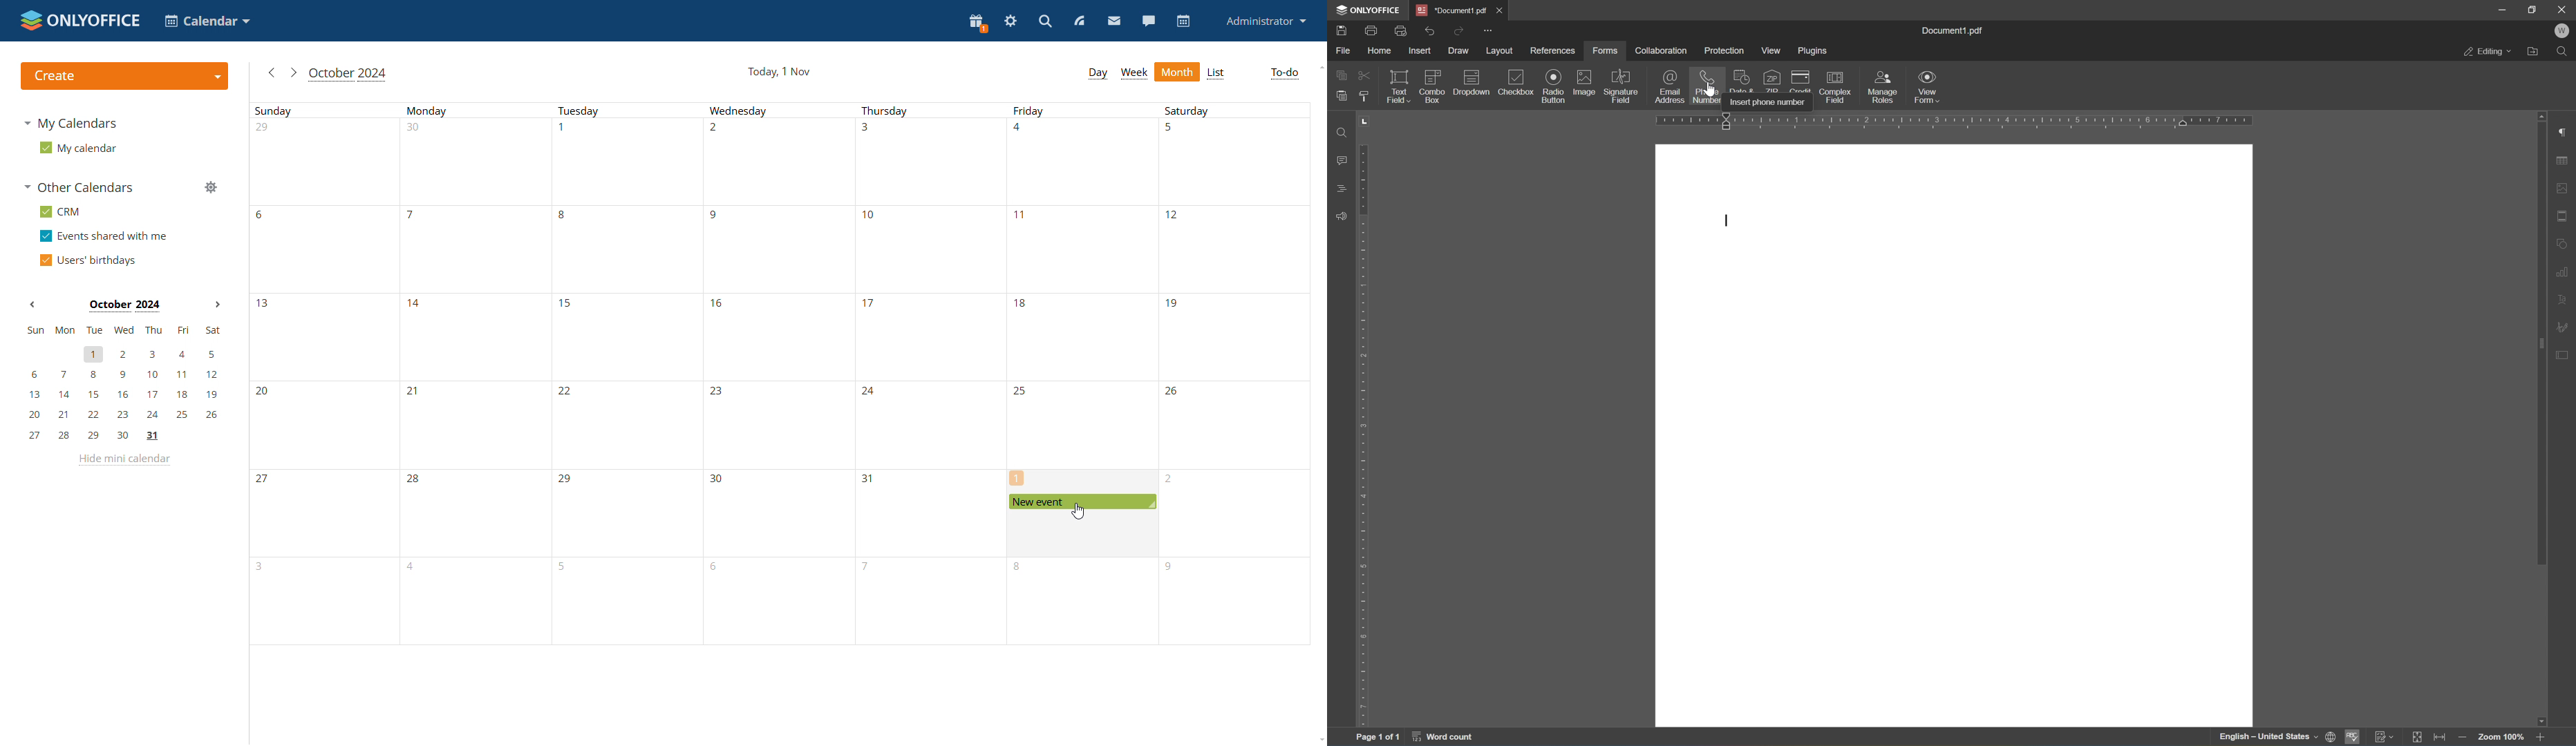  Describe the element at coordinates (1812, 50) in the screenshot. I see `plugins` at that location.